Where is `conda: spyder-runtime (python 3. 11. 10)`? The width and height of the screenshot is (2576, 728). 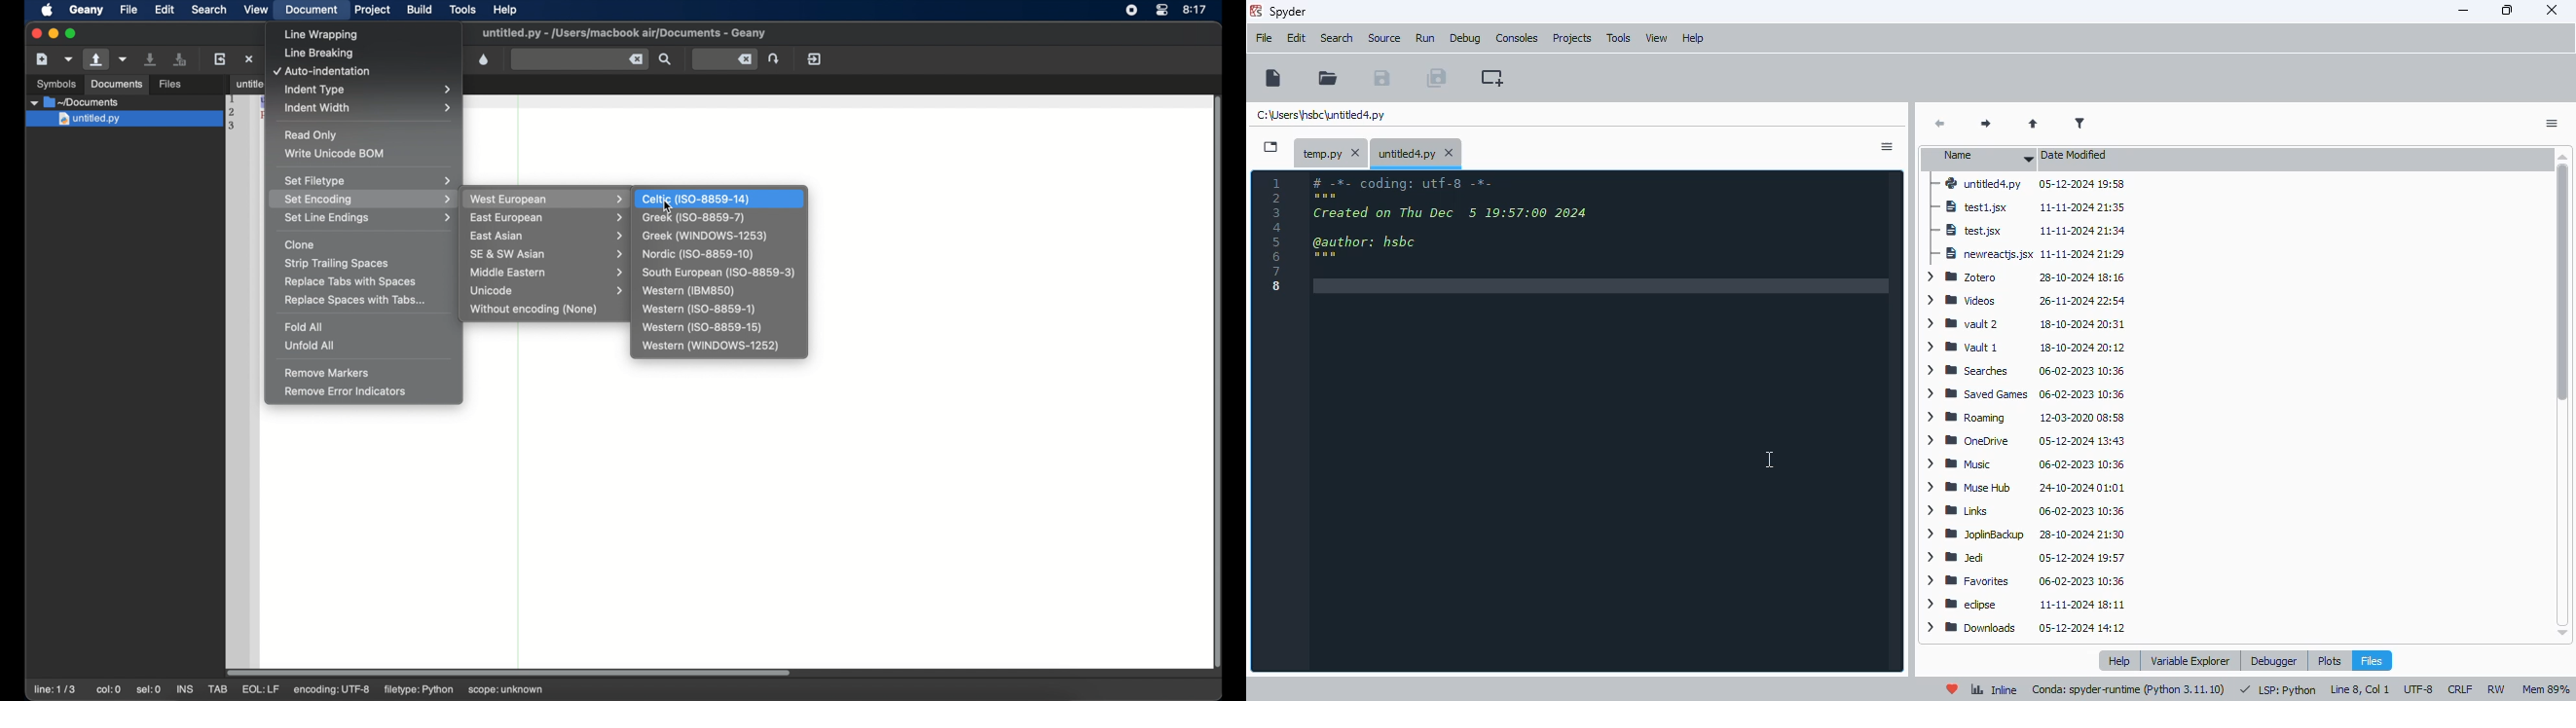 conda: spyder-runtime (python 3. 11. 10) is located at coordinates (2129, 690).